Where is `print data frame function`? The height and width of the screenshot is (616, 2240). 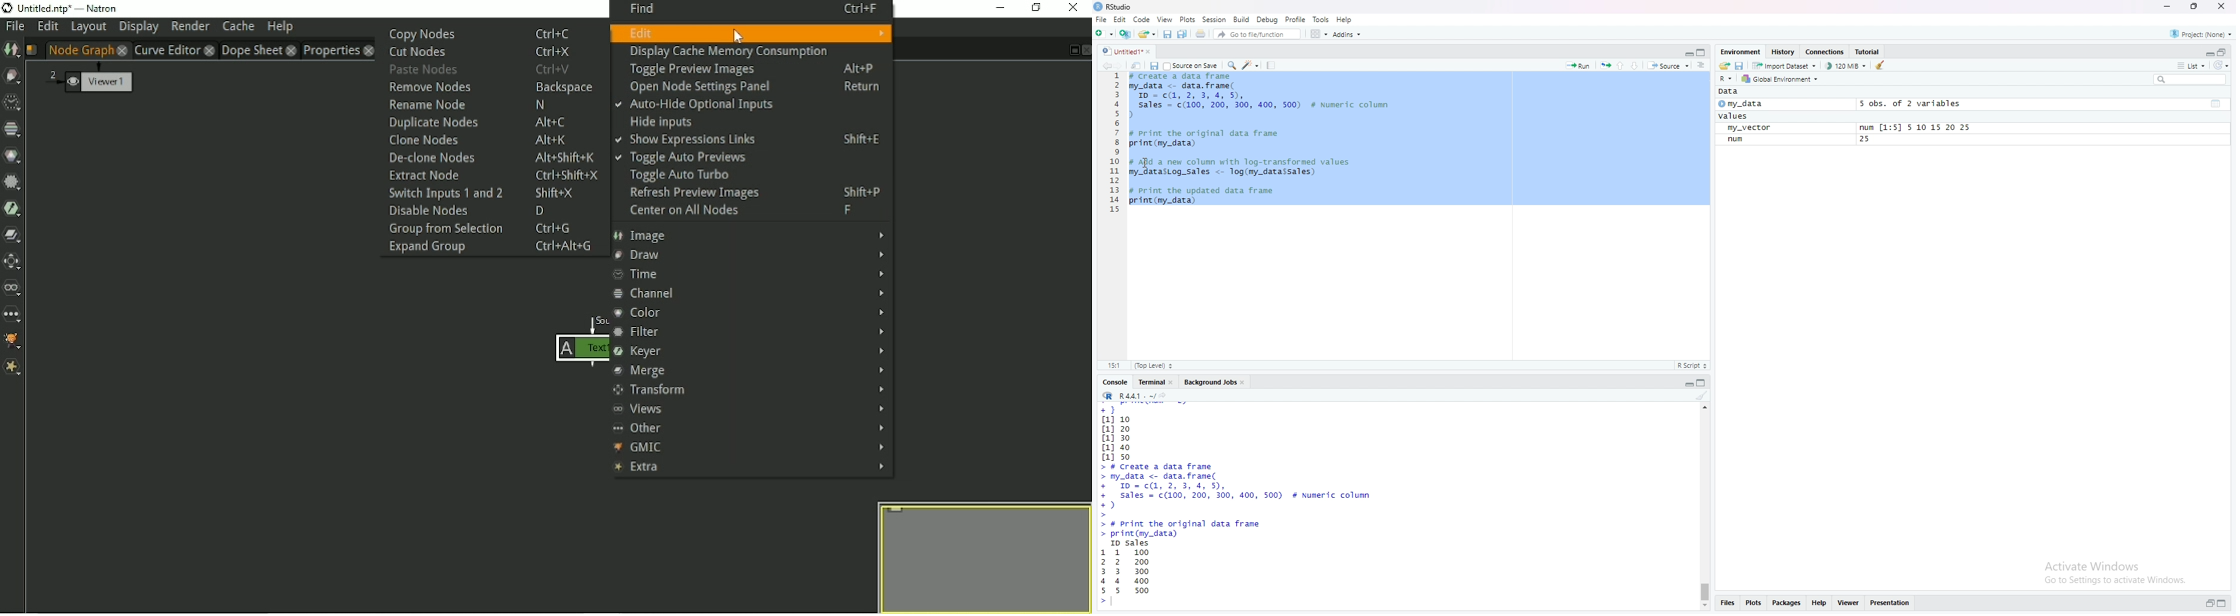 print data frame function is located at coordinates (1192, 529).